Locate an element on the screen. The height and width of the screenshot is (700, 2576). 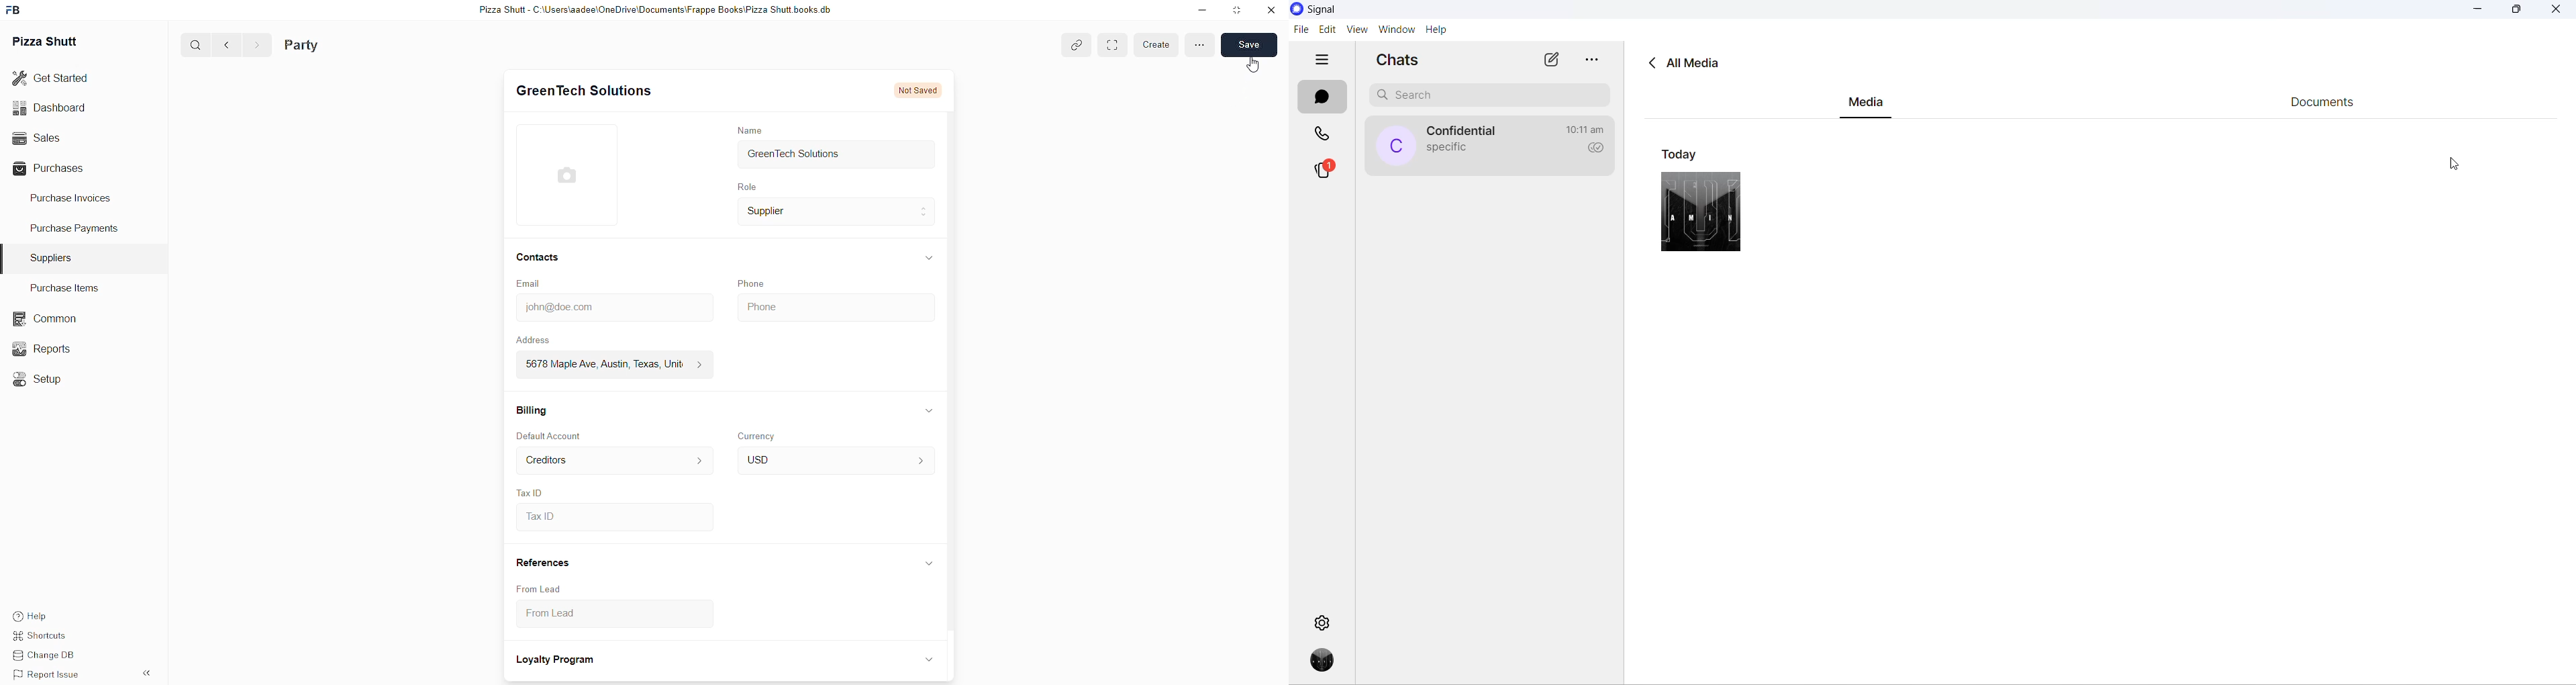
Tax ID is located at coordinates (613, 518).